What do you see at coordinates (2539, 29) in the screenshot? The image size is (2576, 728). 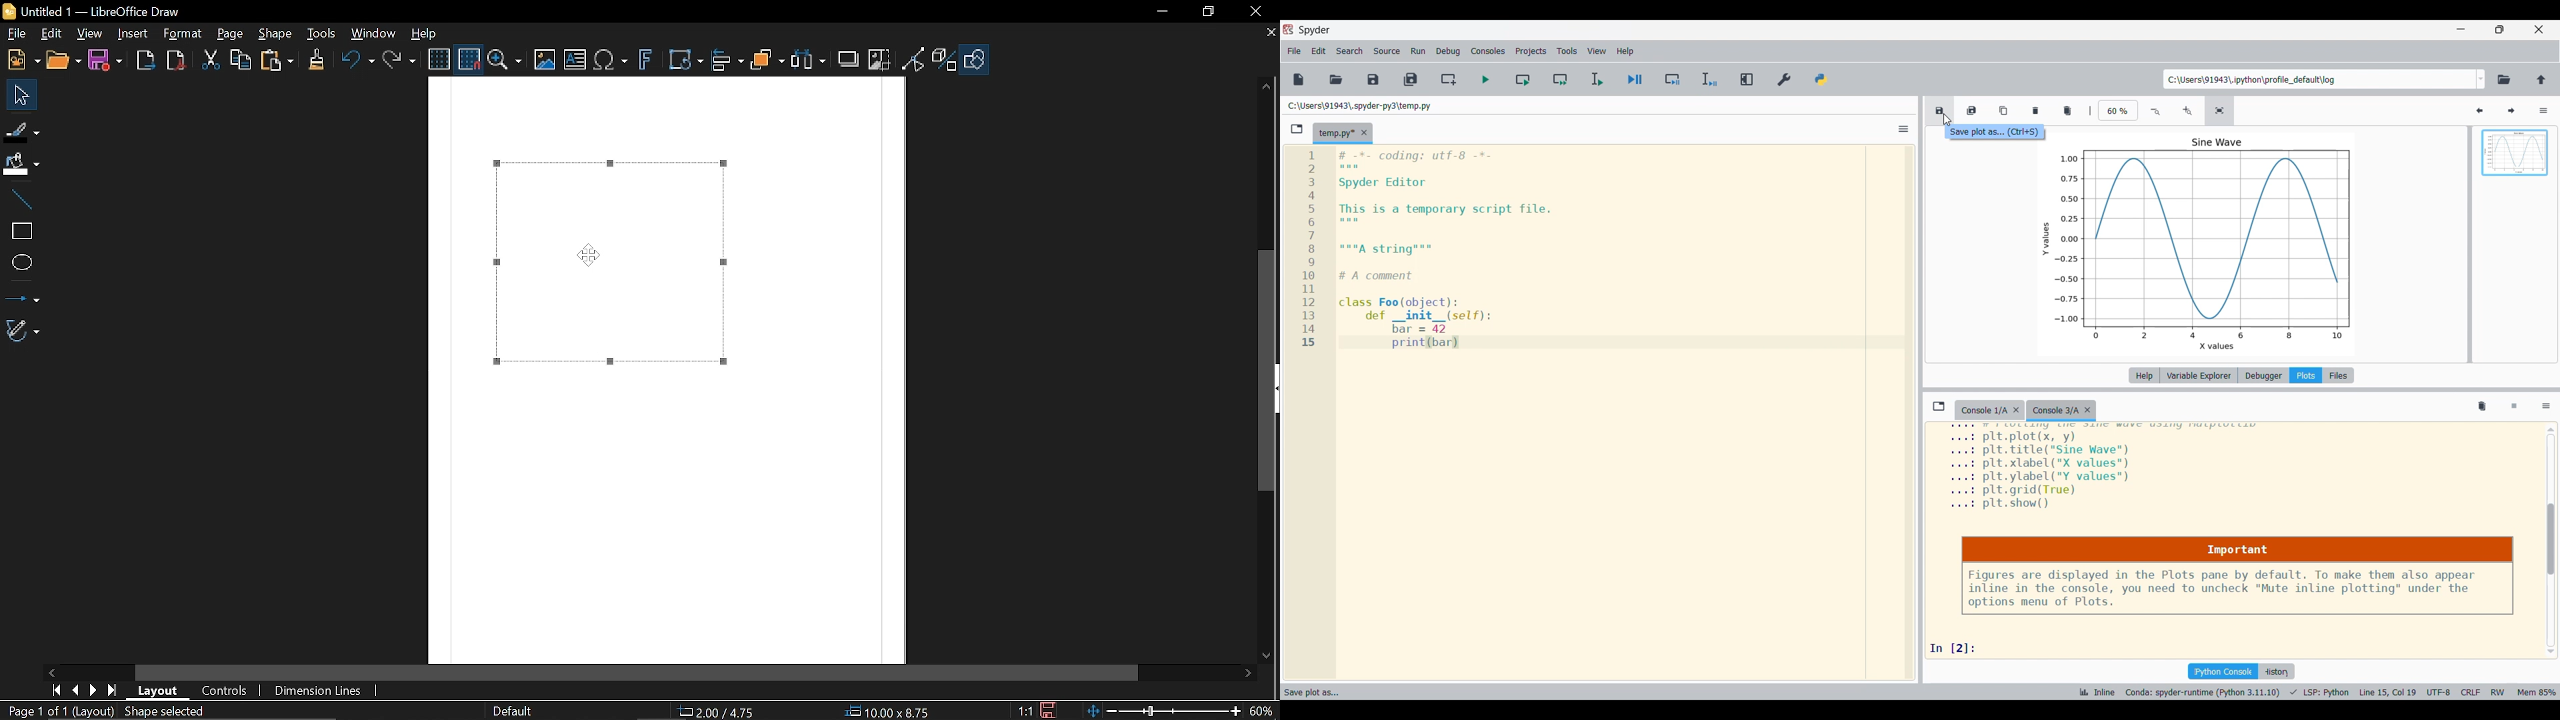 I see `Close interface` at bounding box center [2539, 29].